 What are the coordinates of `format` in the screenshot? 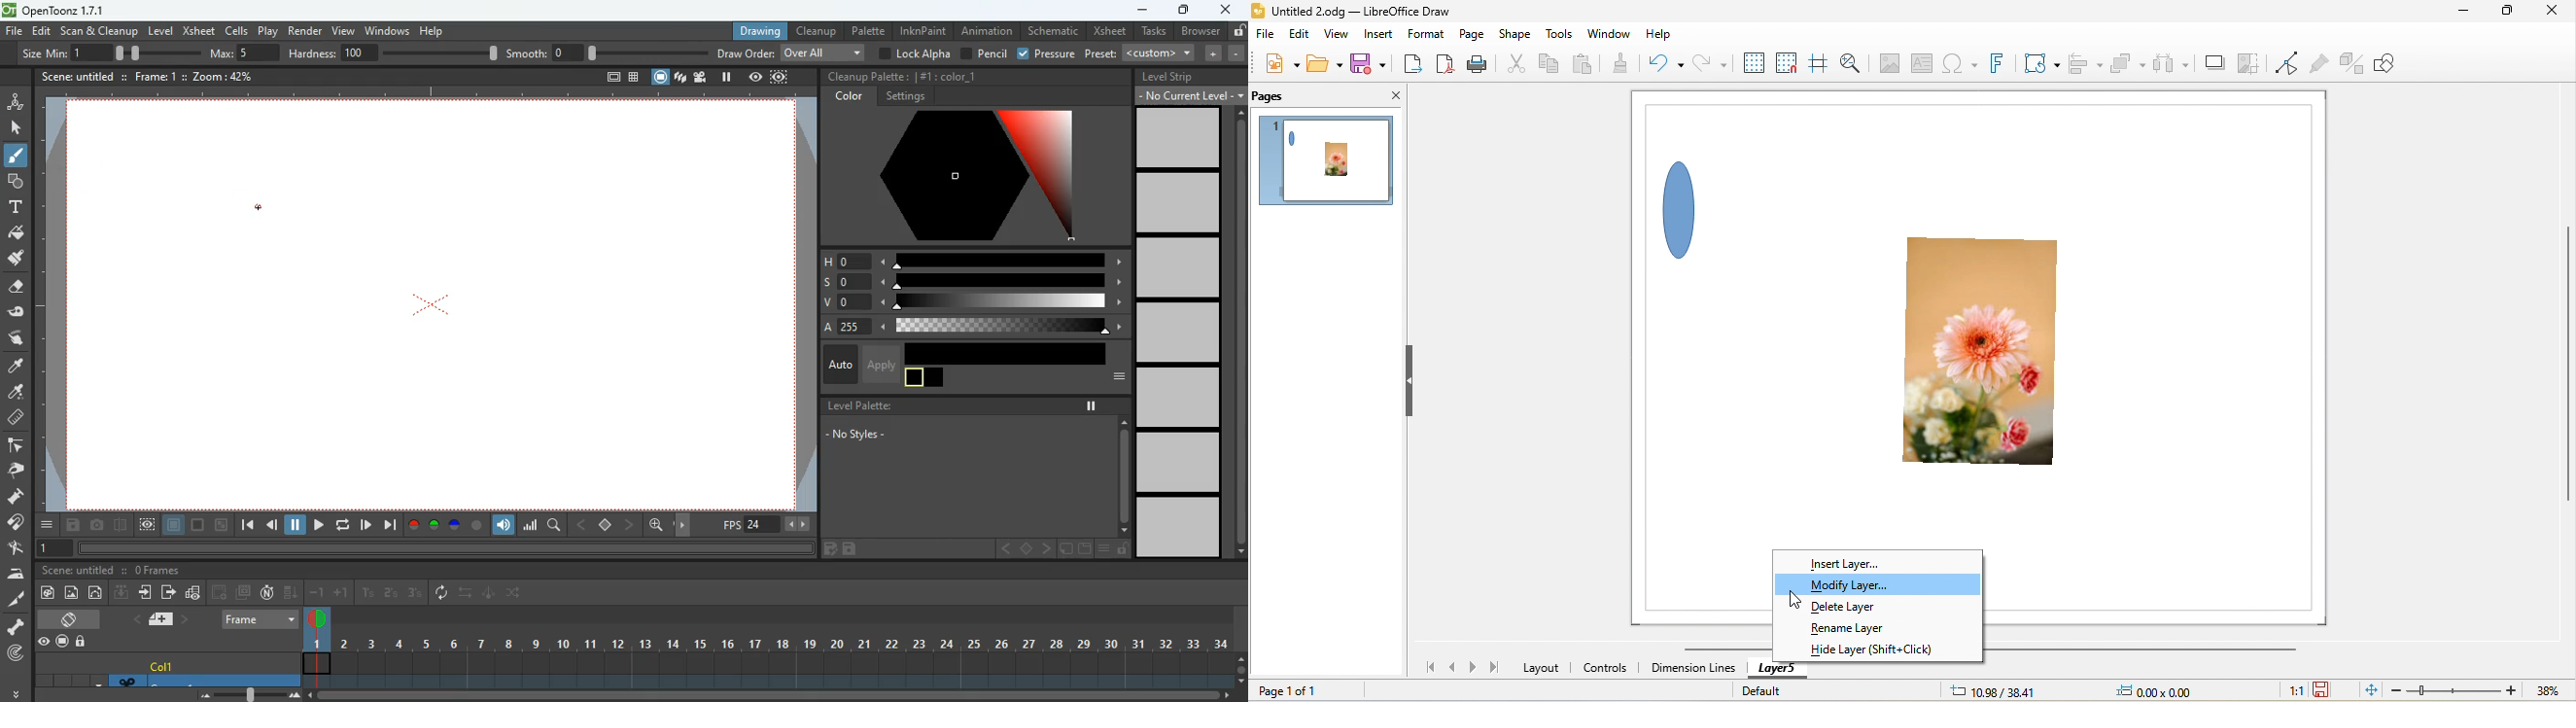 It's located at (1426, 34).